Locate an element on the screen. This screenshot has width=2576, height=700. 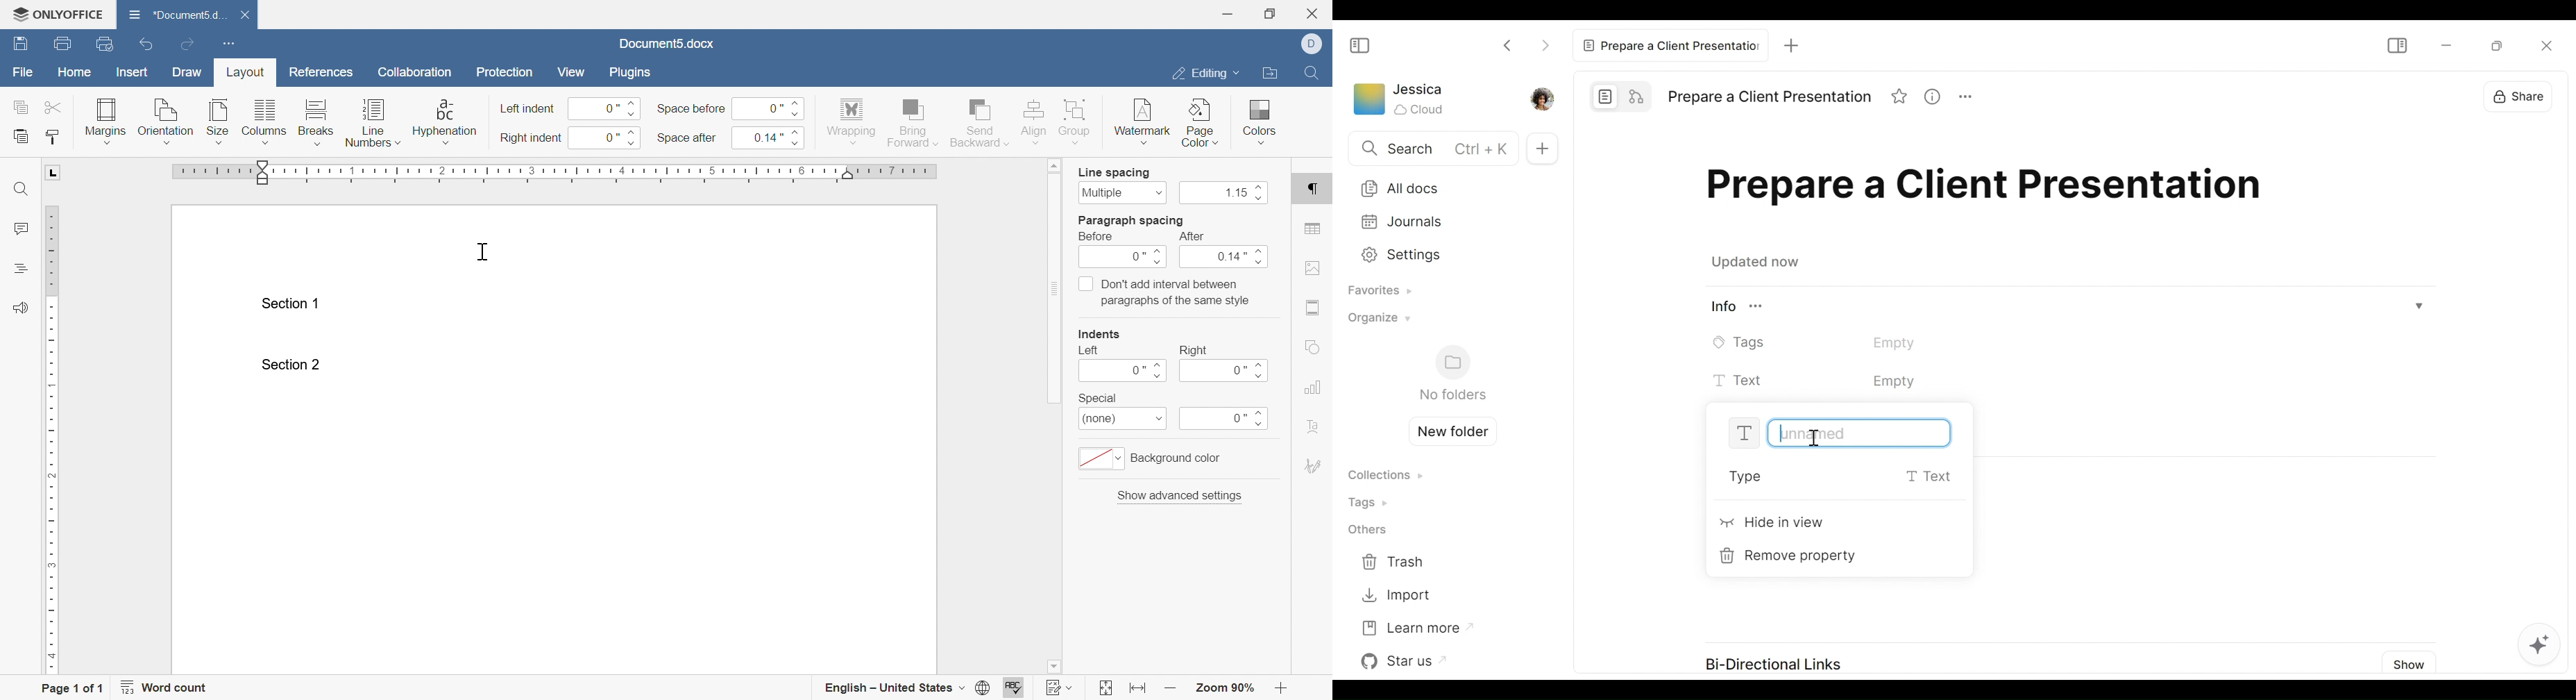
insert is located at coordinates (133, 73).